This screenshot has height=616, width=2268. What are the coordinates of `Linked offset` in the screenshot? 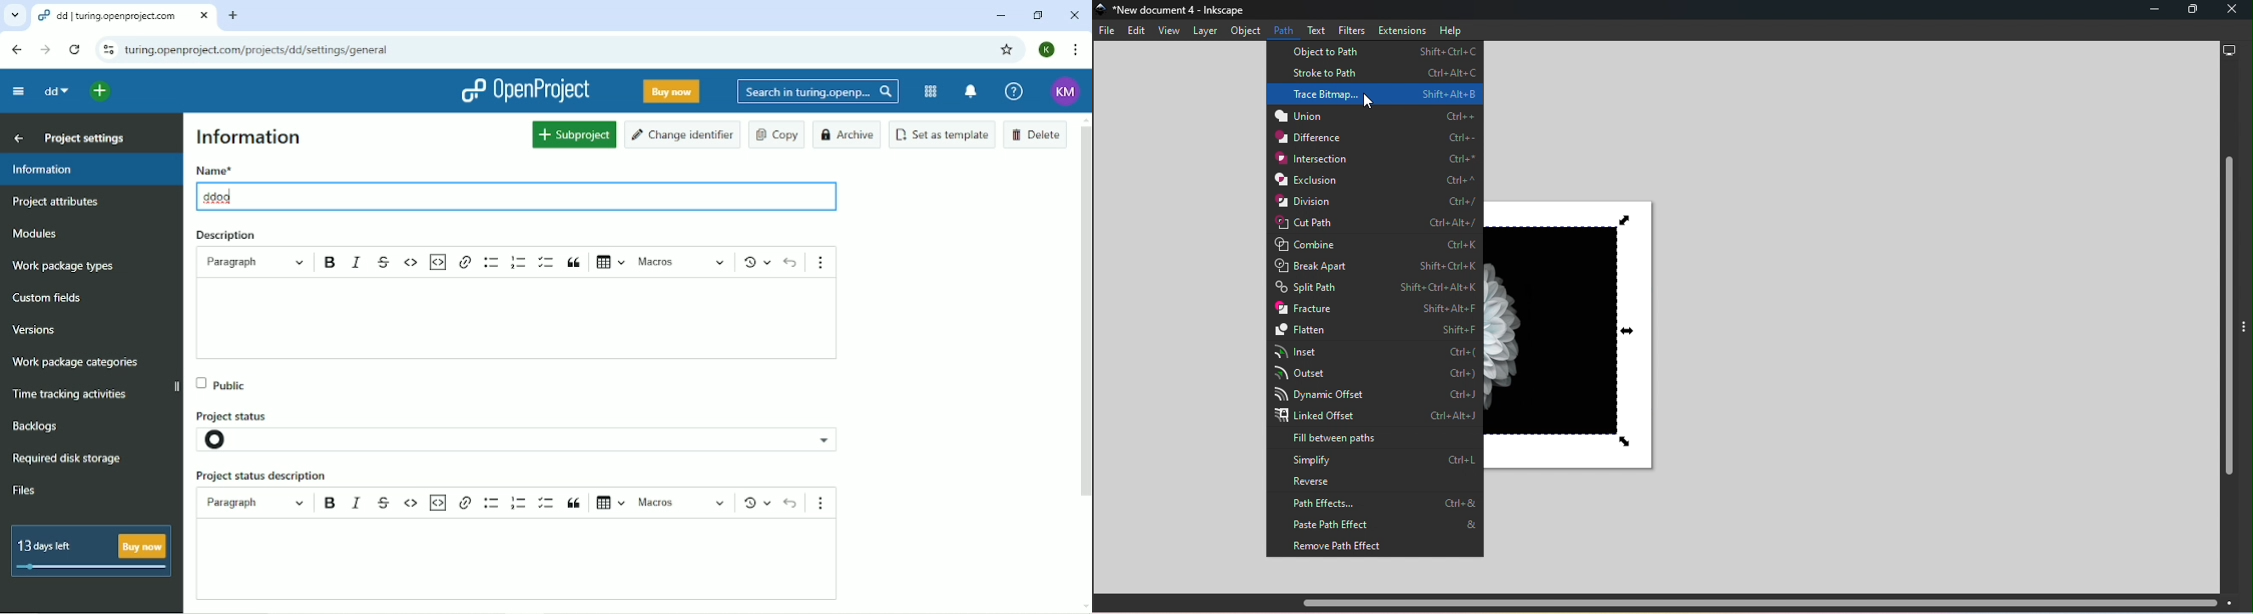 It's located at (1375, 415).